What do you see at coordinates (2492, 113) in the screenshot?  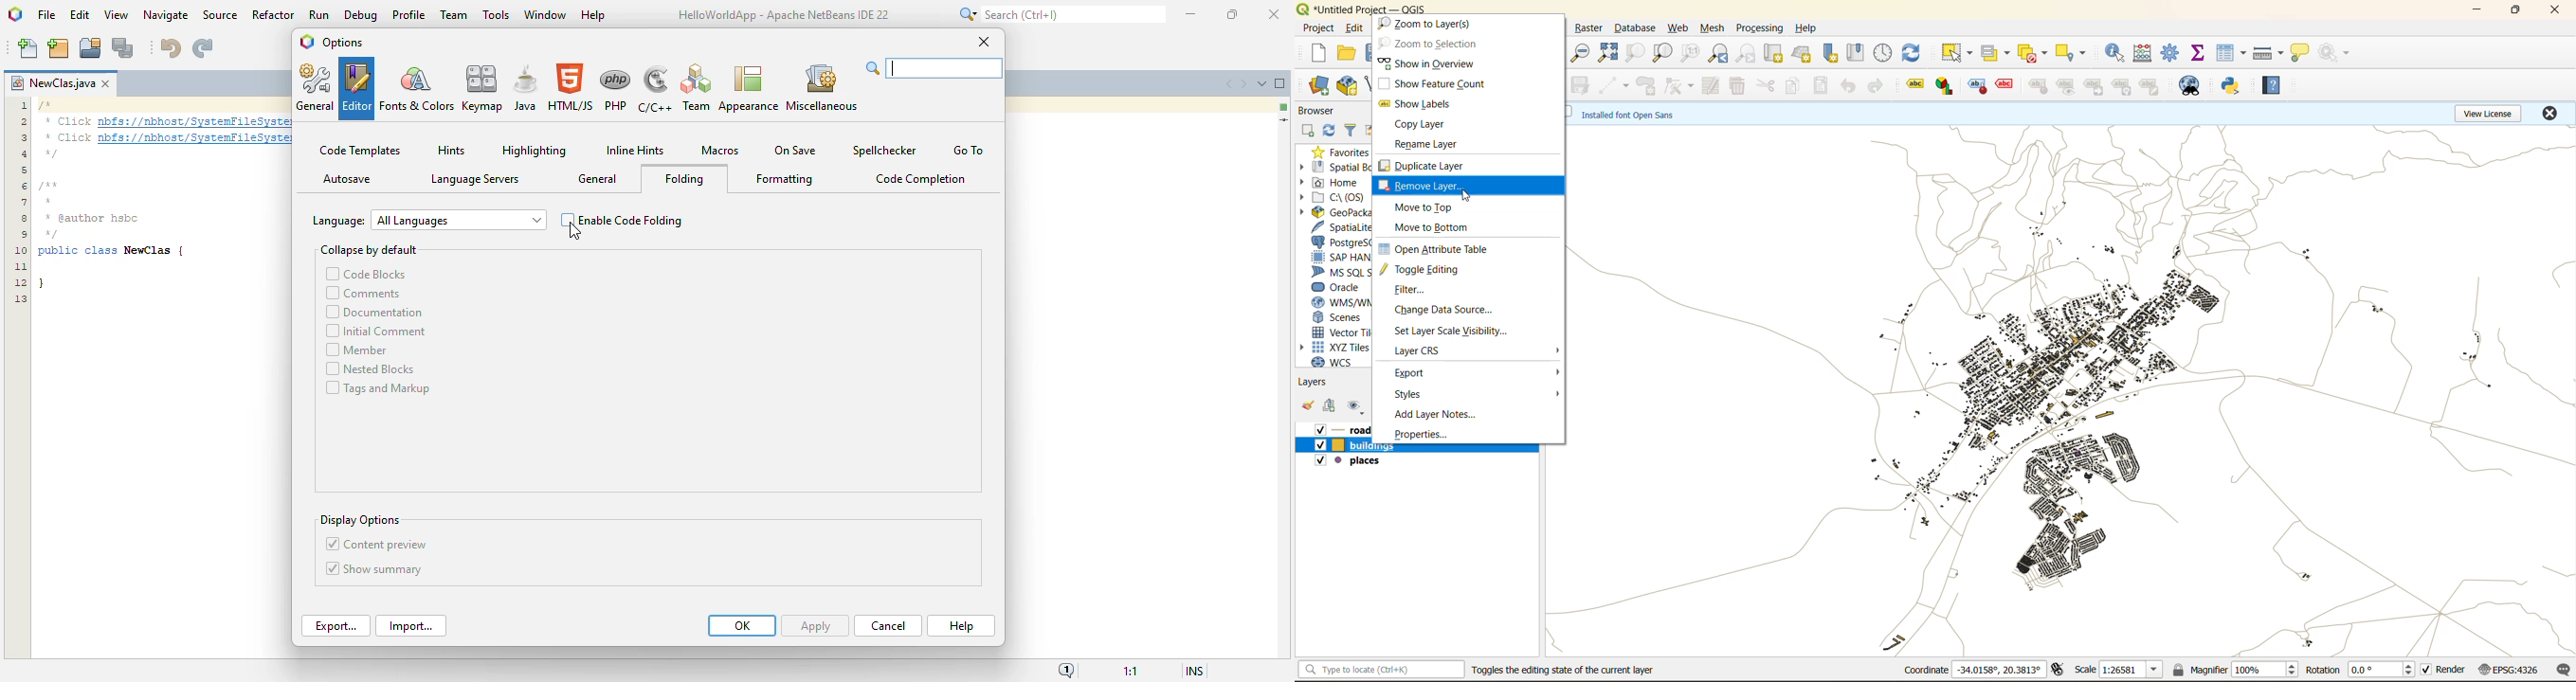 I see `view license` at bounding box center [2492, 113].